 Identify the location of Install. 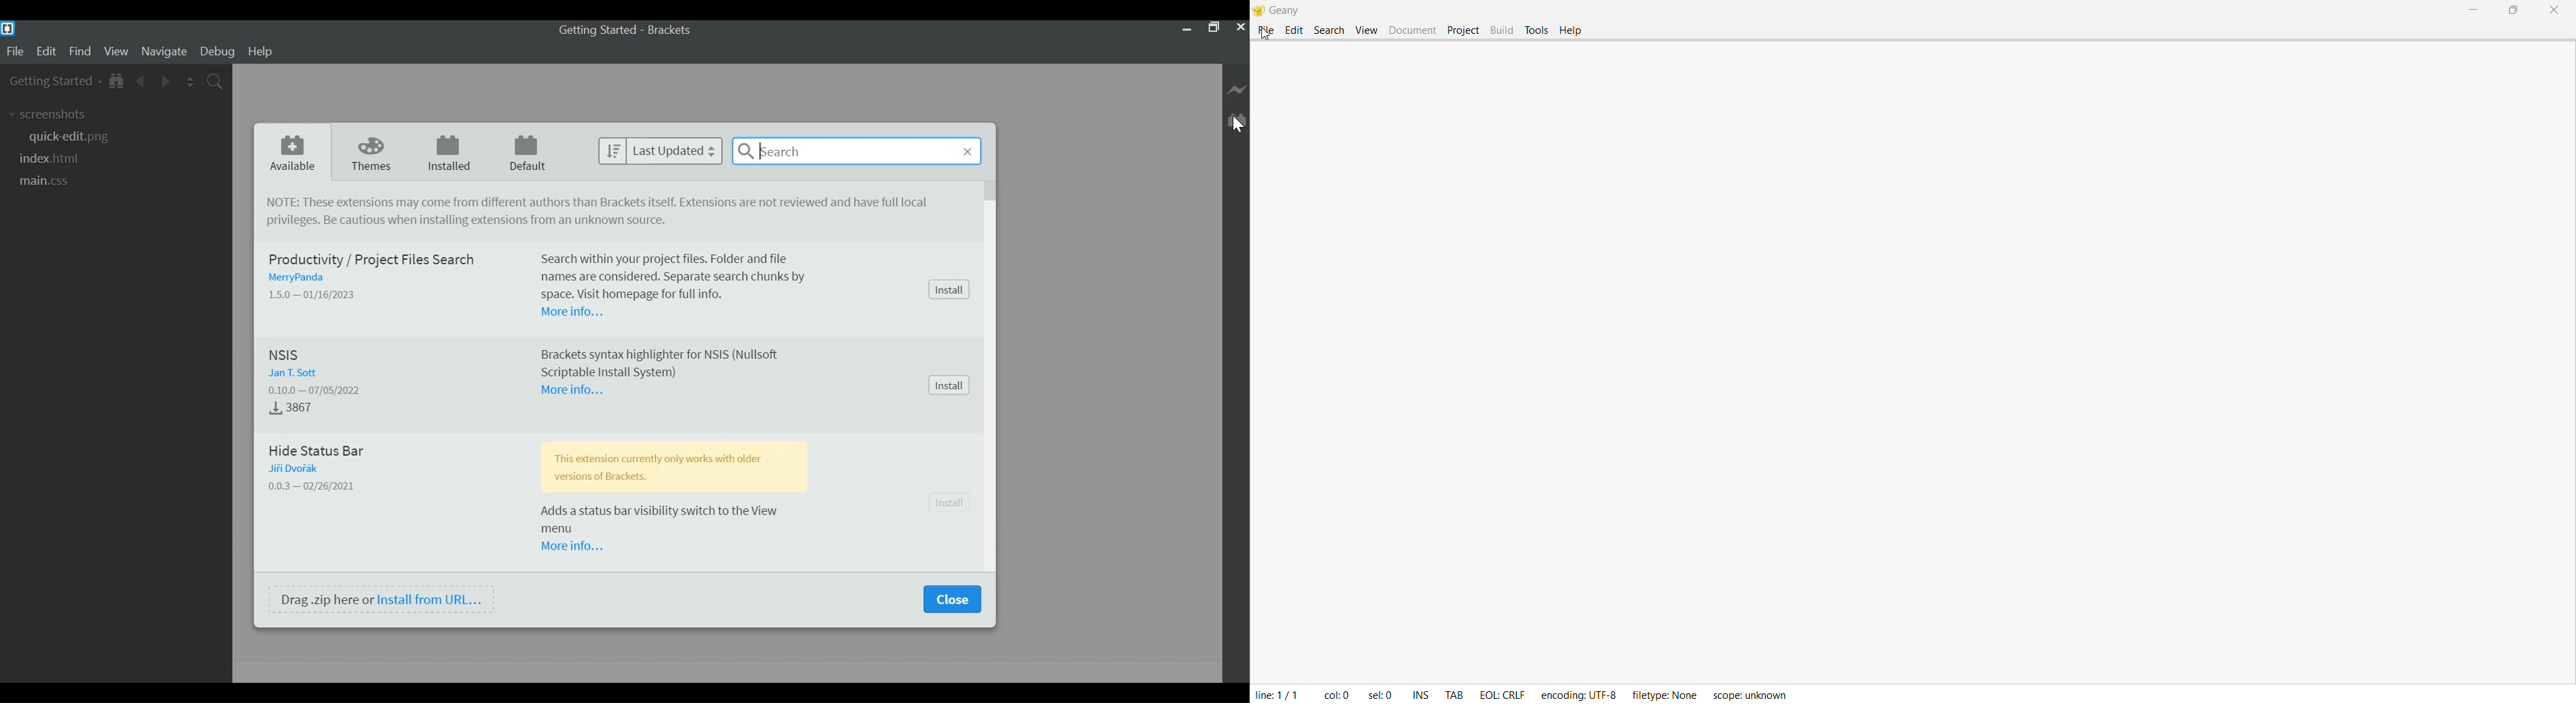
(950, 290).